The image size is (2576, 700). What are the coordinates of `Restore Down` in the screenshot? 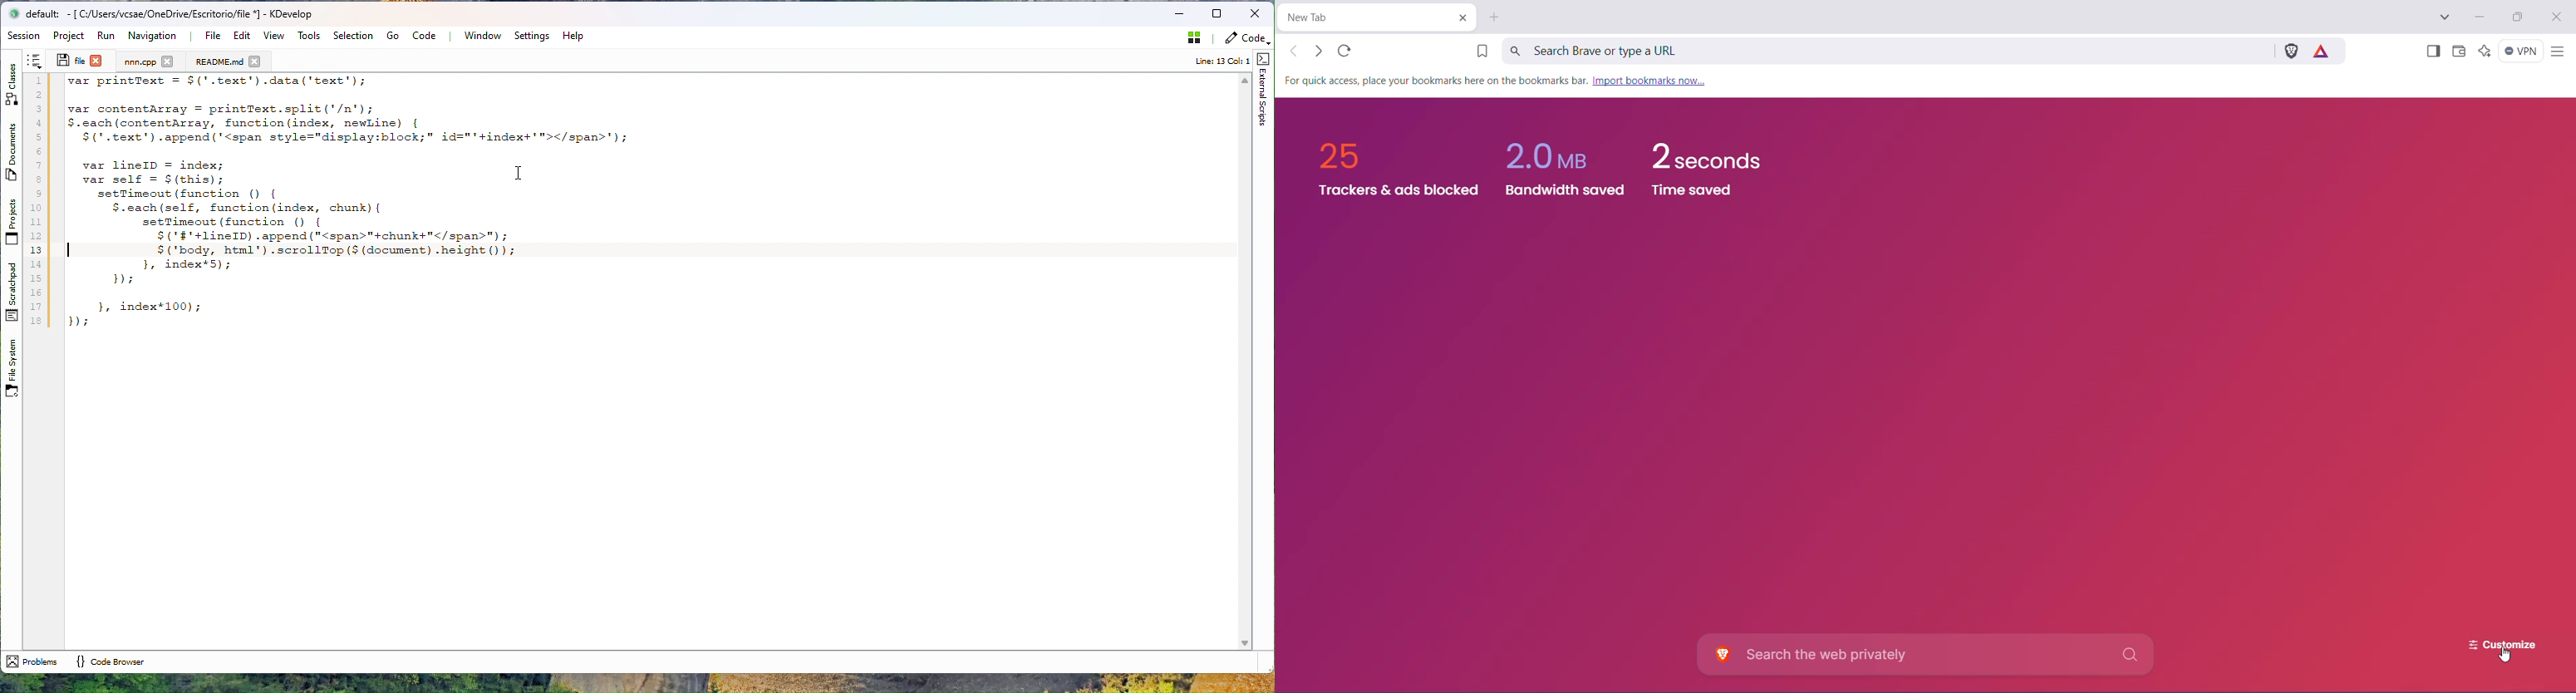 It's located at (2521, 17).